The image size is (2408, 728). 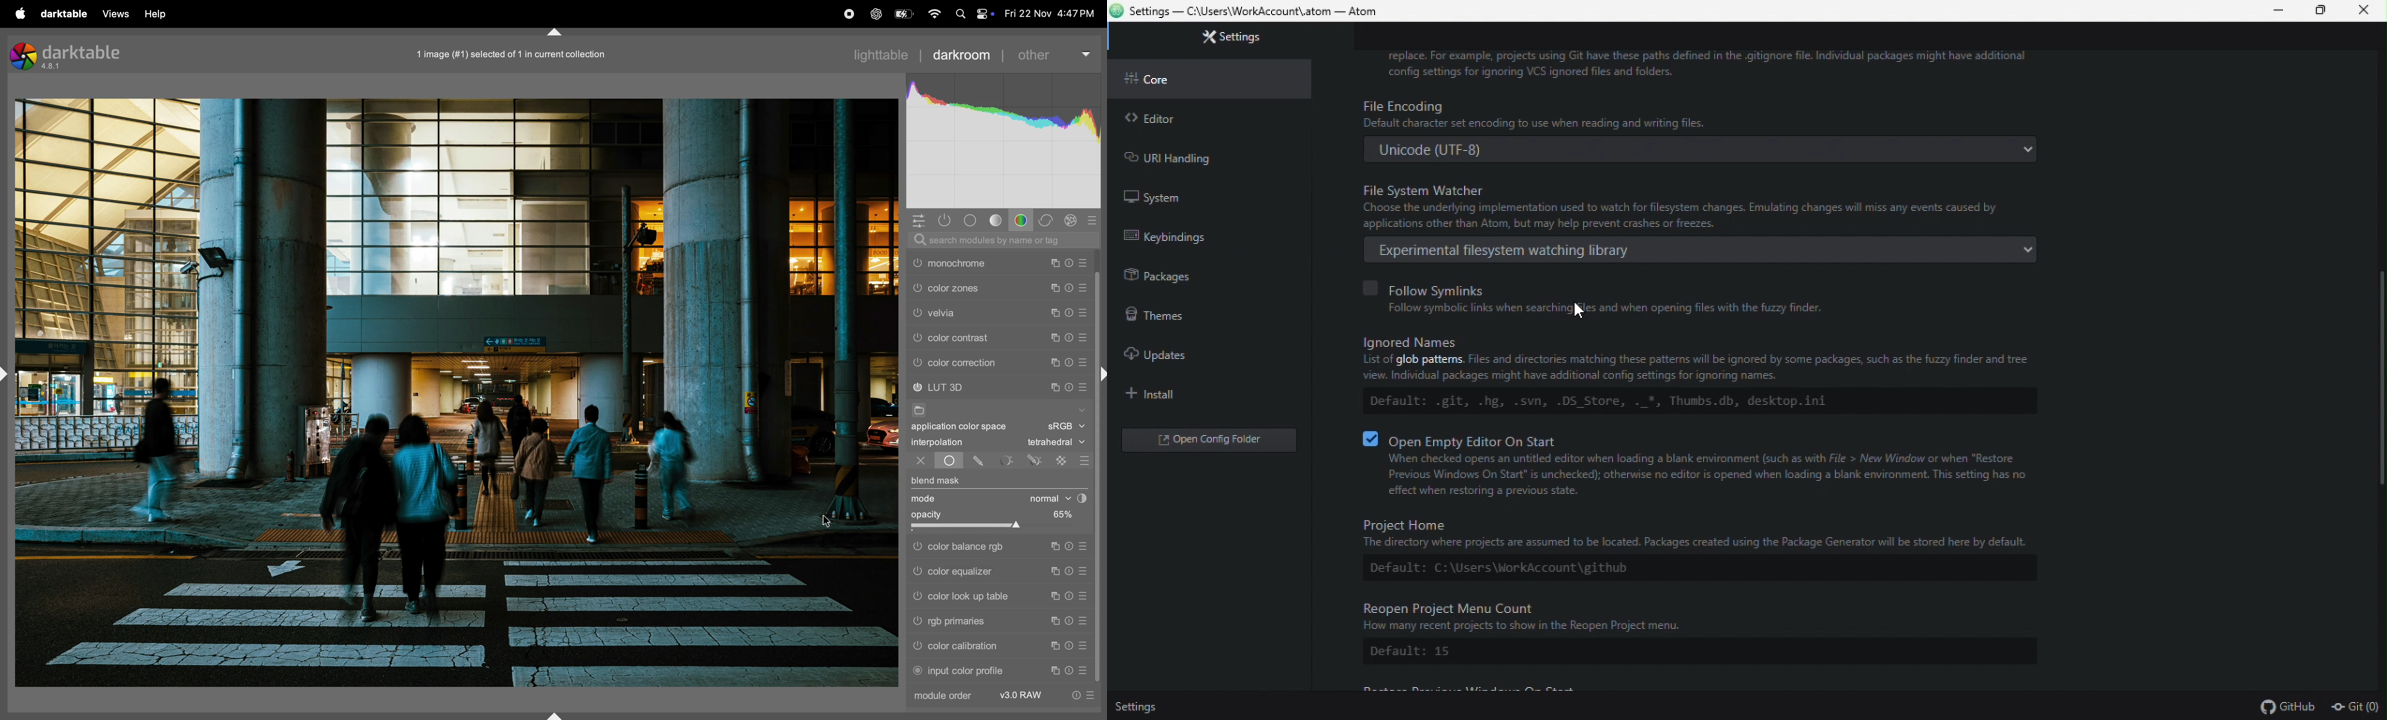 I want to click on shift+ctrl+r, so click(x=1100, y=374).